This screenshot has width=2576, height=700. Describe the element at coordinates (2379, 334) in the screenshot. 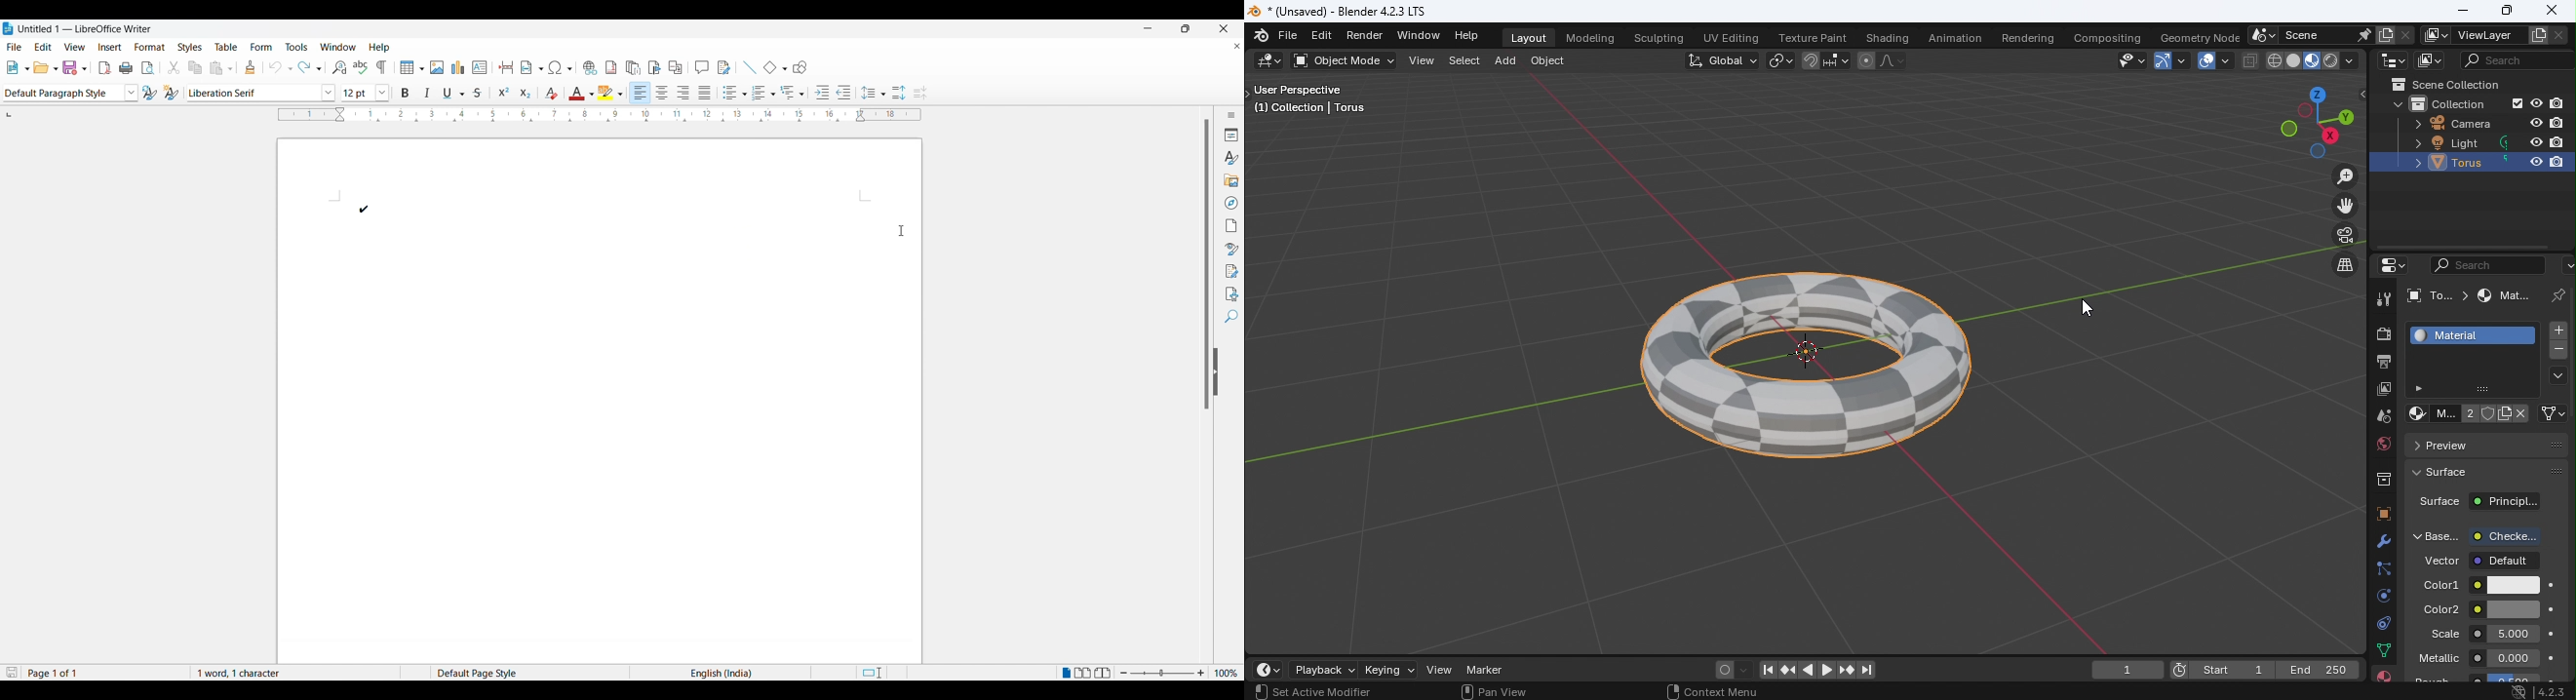

I see `Render` at that location.